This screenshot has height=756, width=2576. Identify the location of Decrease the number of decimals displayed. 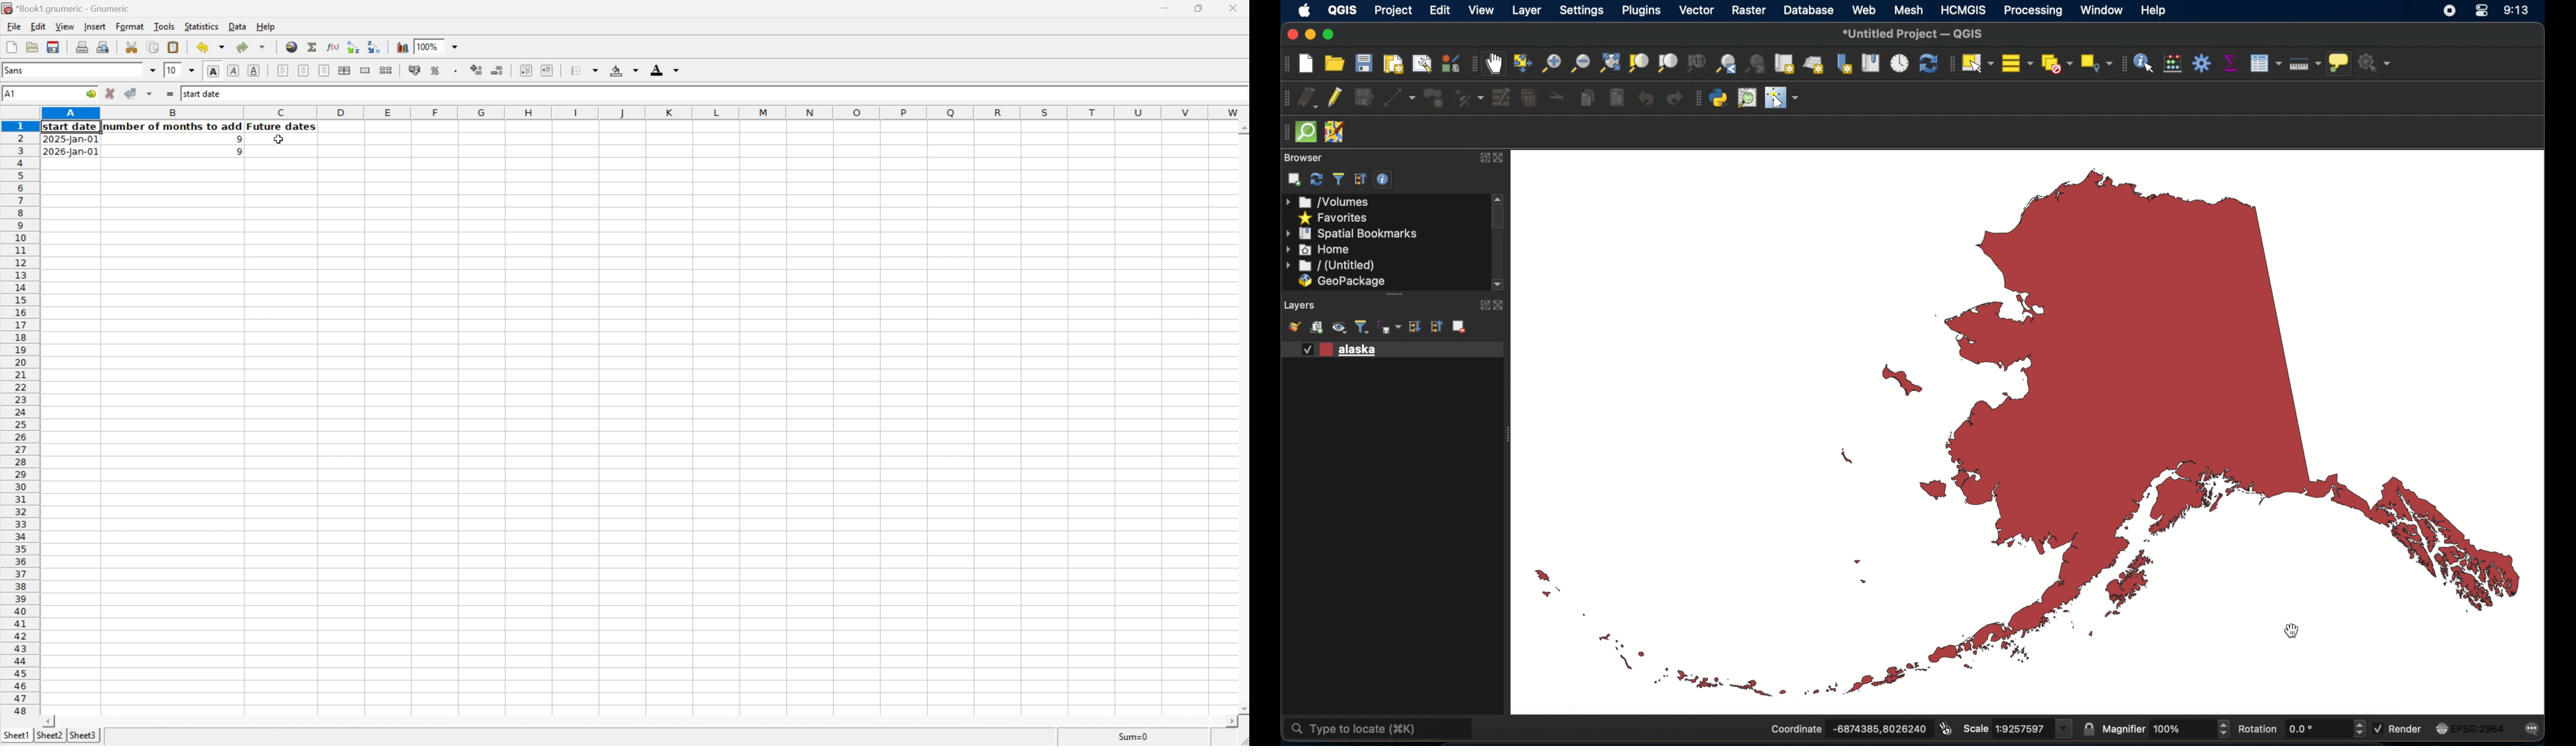
(498, 69).